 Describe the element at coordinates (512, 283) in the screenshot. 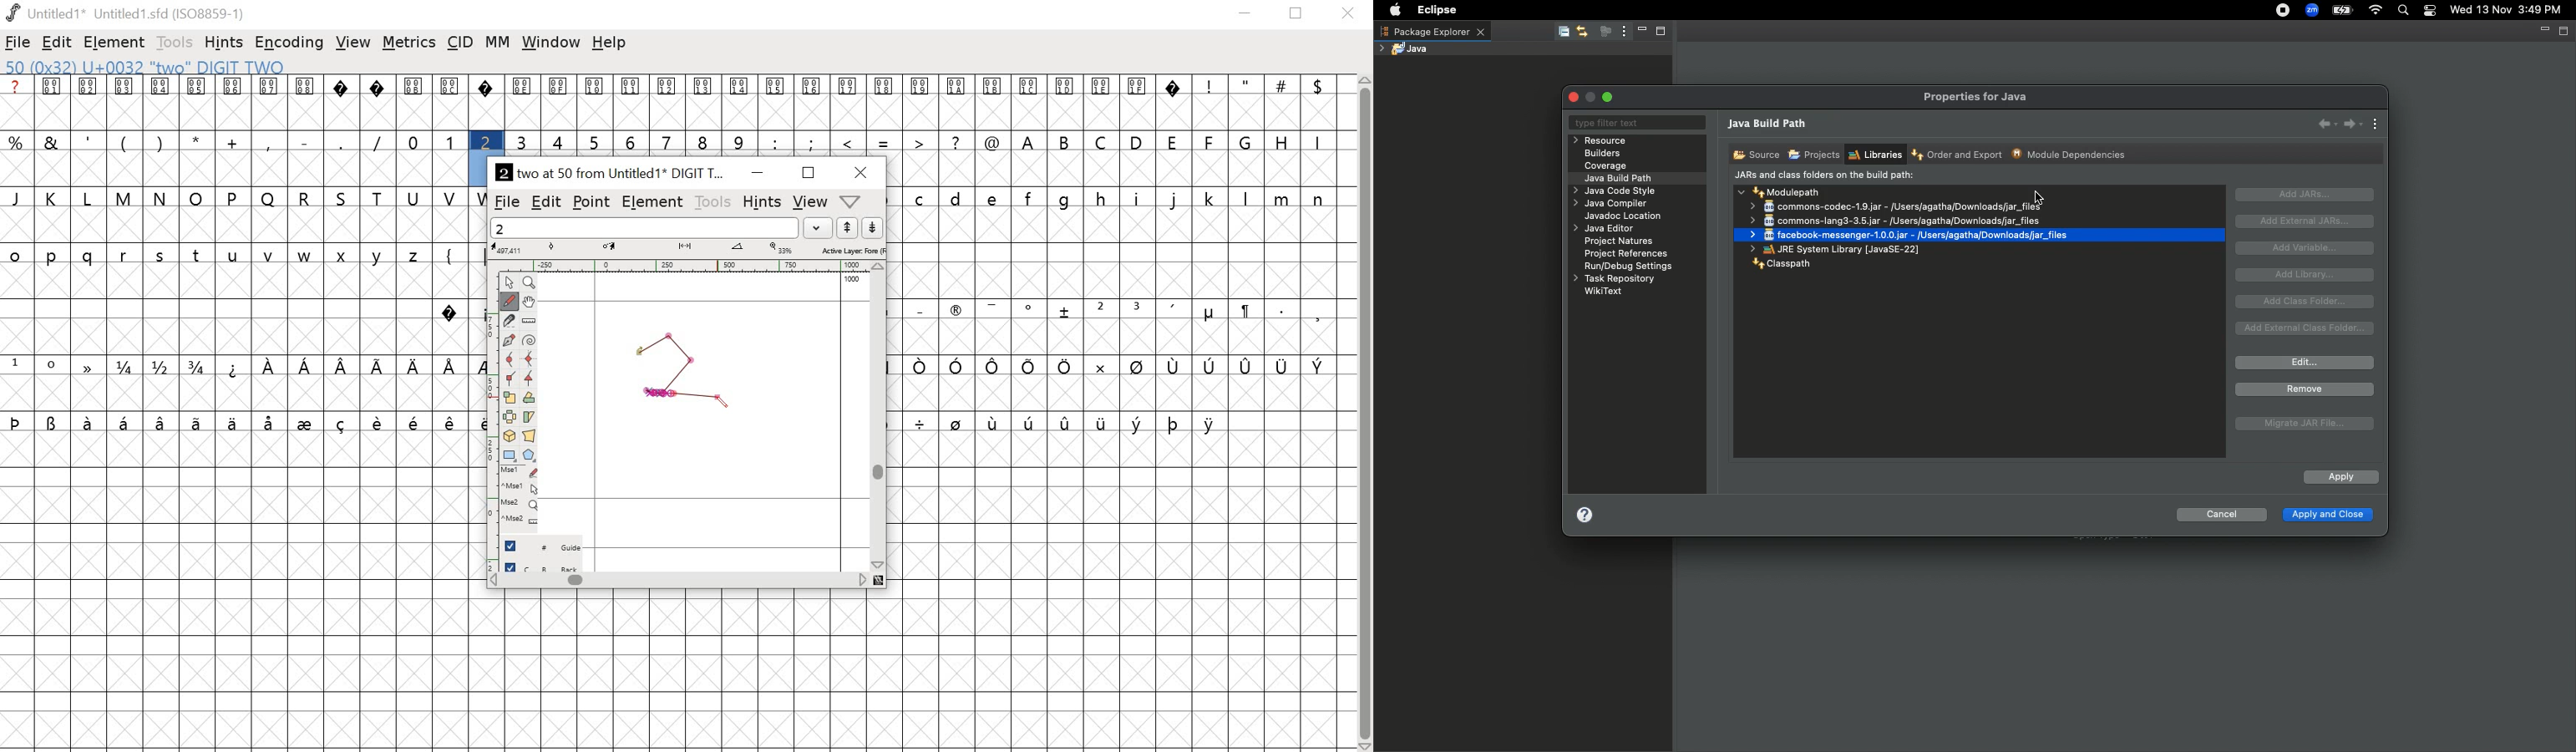

I see `point` at that location.